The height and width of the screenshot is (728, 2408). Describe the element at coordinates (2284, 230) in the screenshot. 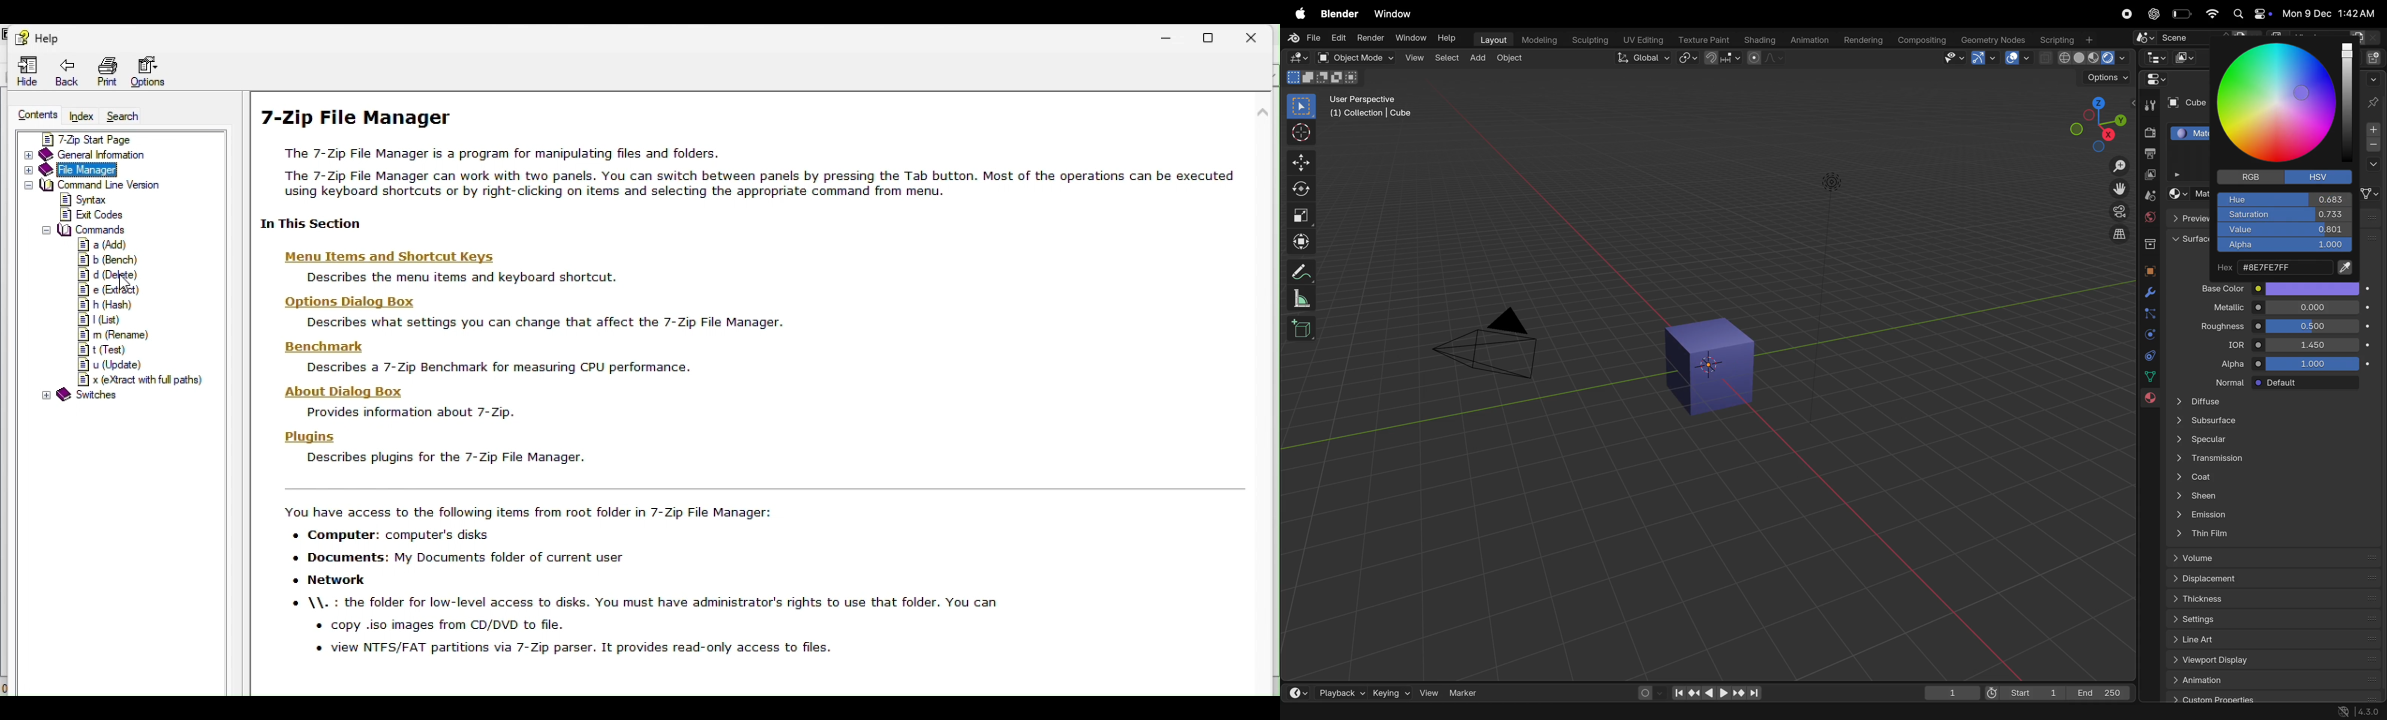

I see `Value` at that location.